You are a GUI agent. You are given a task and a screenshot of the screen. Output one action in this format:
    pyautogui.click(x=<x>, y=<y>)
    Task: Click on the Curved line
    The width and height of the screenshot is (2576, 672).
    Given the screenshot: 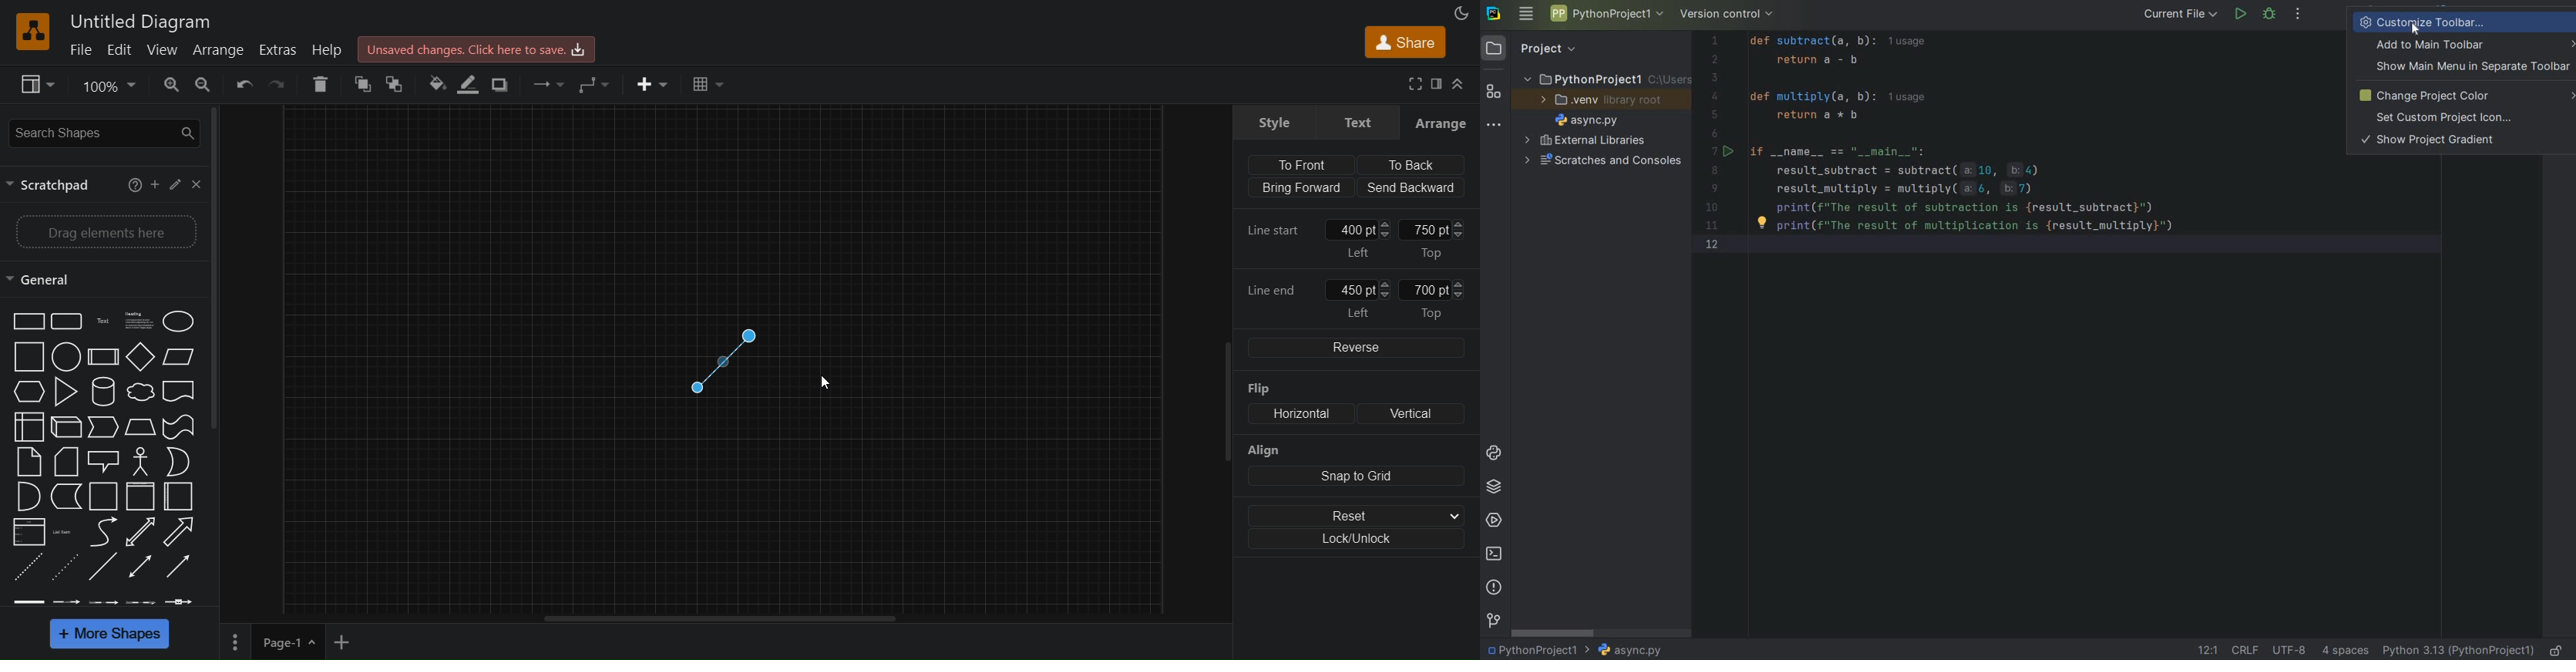 What is the action you would take?
    pyautogui.click(x=100, y=531)
    